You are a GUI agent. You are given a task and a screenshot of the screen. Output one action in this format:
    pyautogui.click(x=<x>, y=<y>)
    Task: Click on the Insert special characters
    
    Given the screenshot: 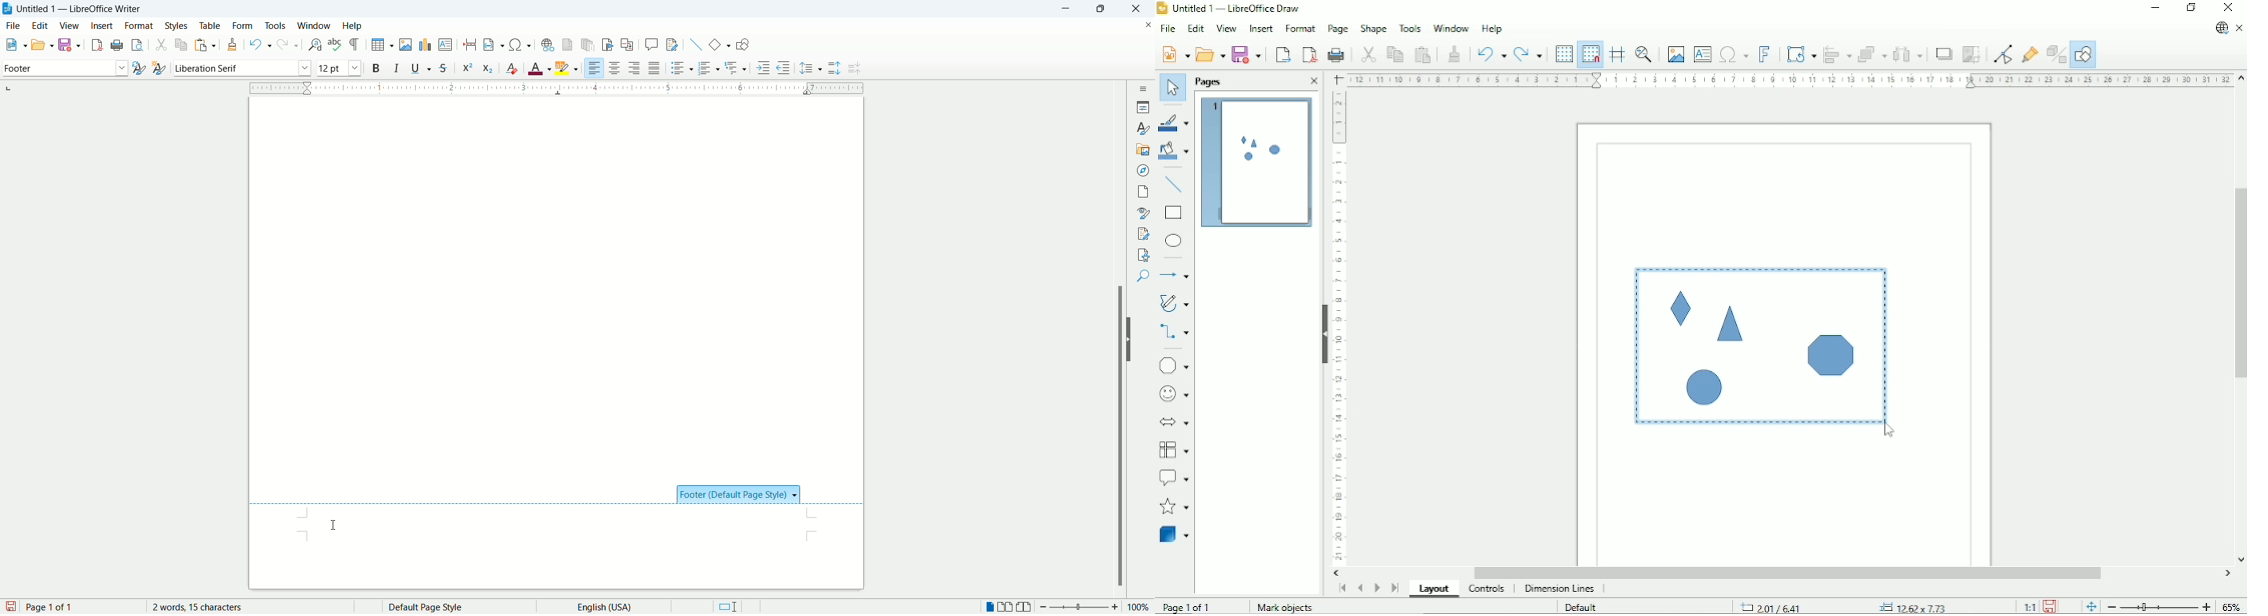 What is the action you would take?
    pyautogui.click(x=1733, y=55)
    